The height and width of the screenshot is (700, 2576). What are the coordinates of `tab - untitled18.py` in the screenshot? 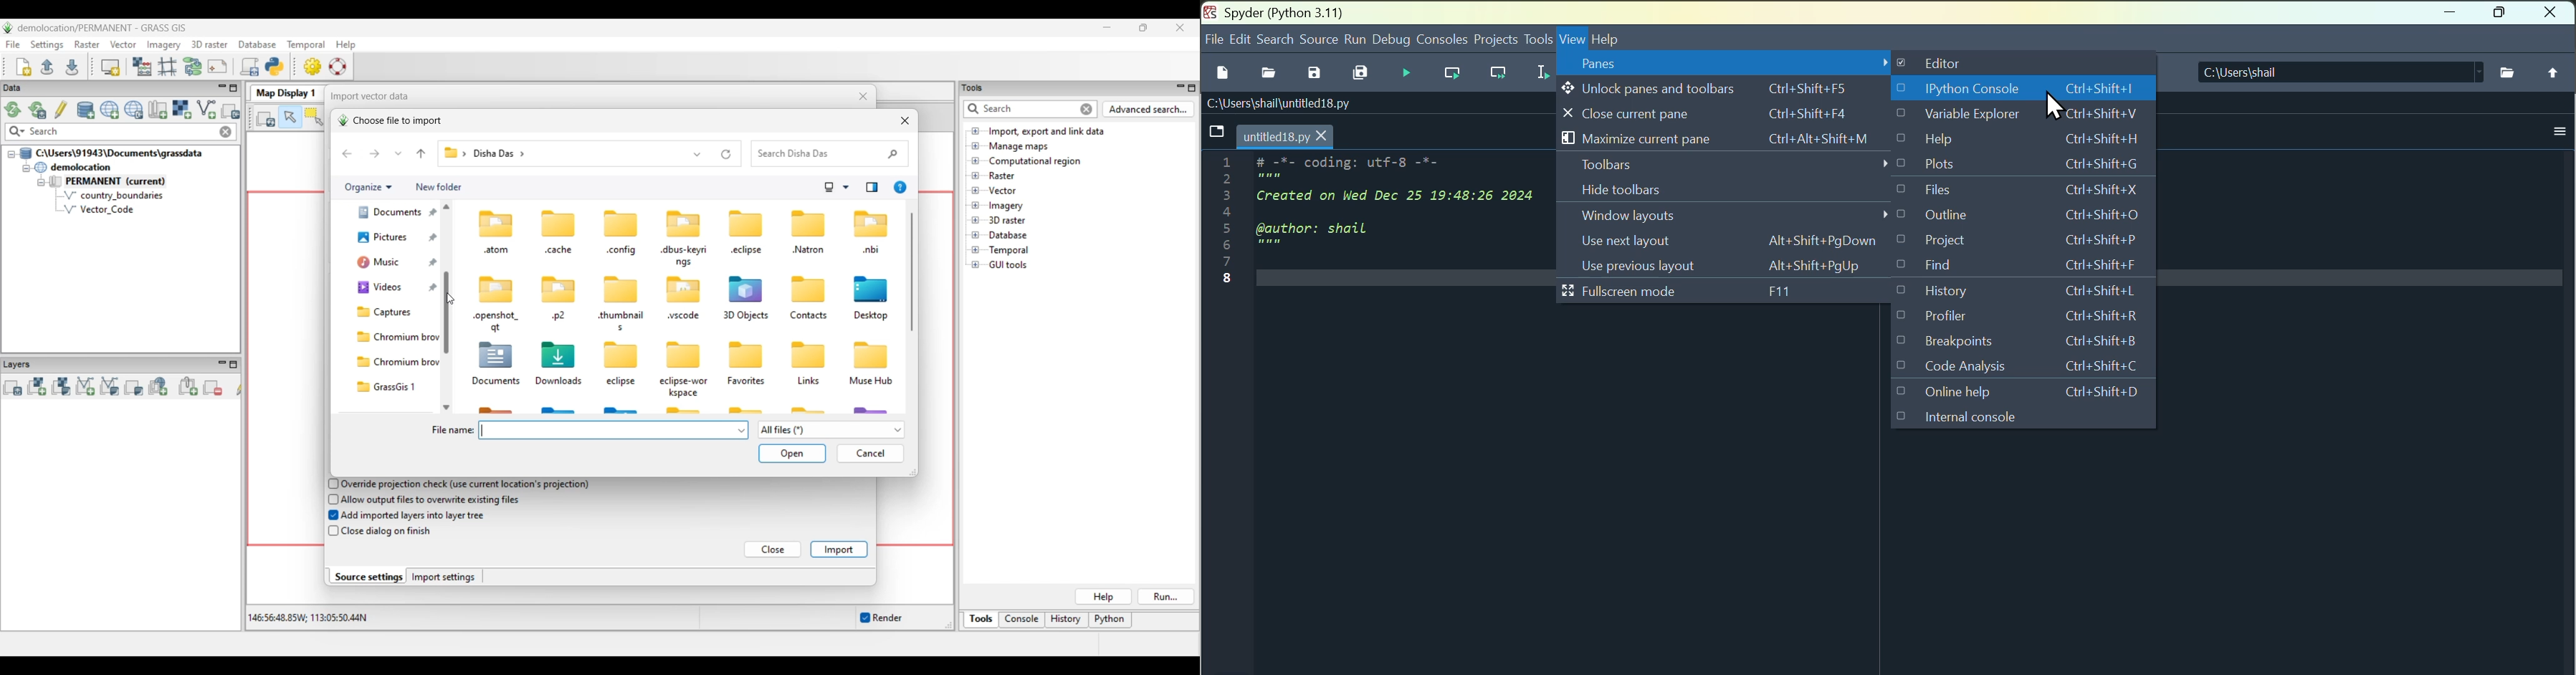 It's located at (1269, 135).